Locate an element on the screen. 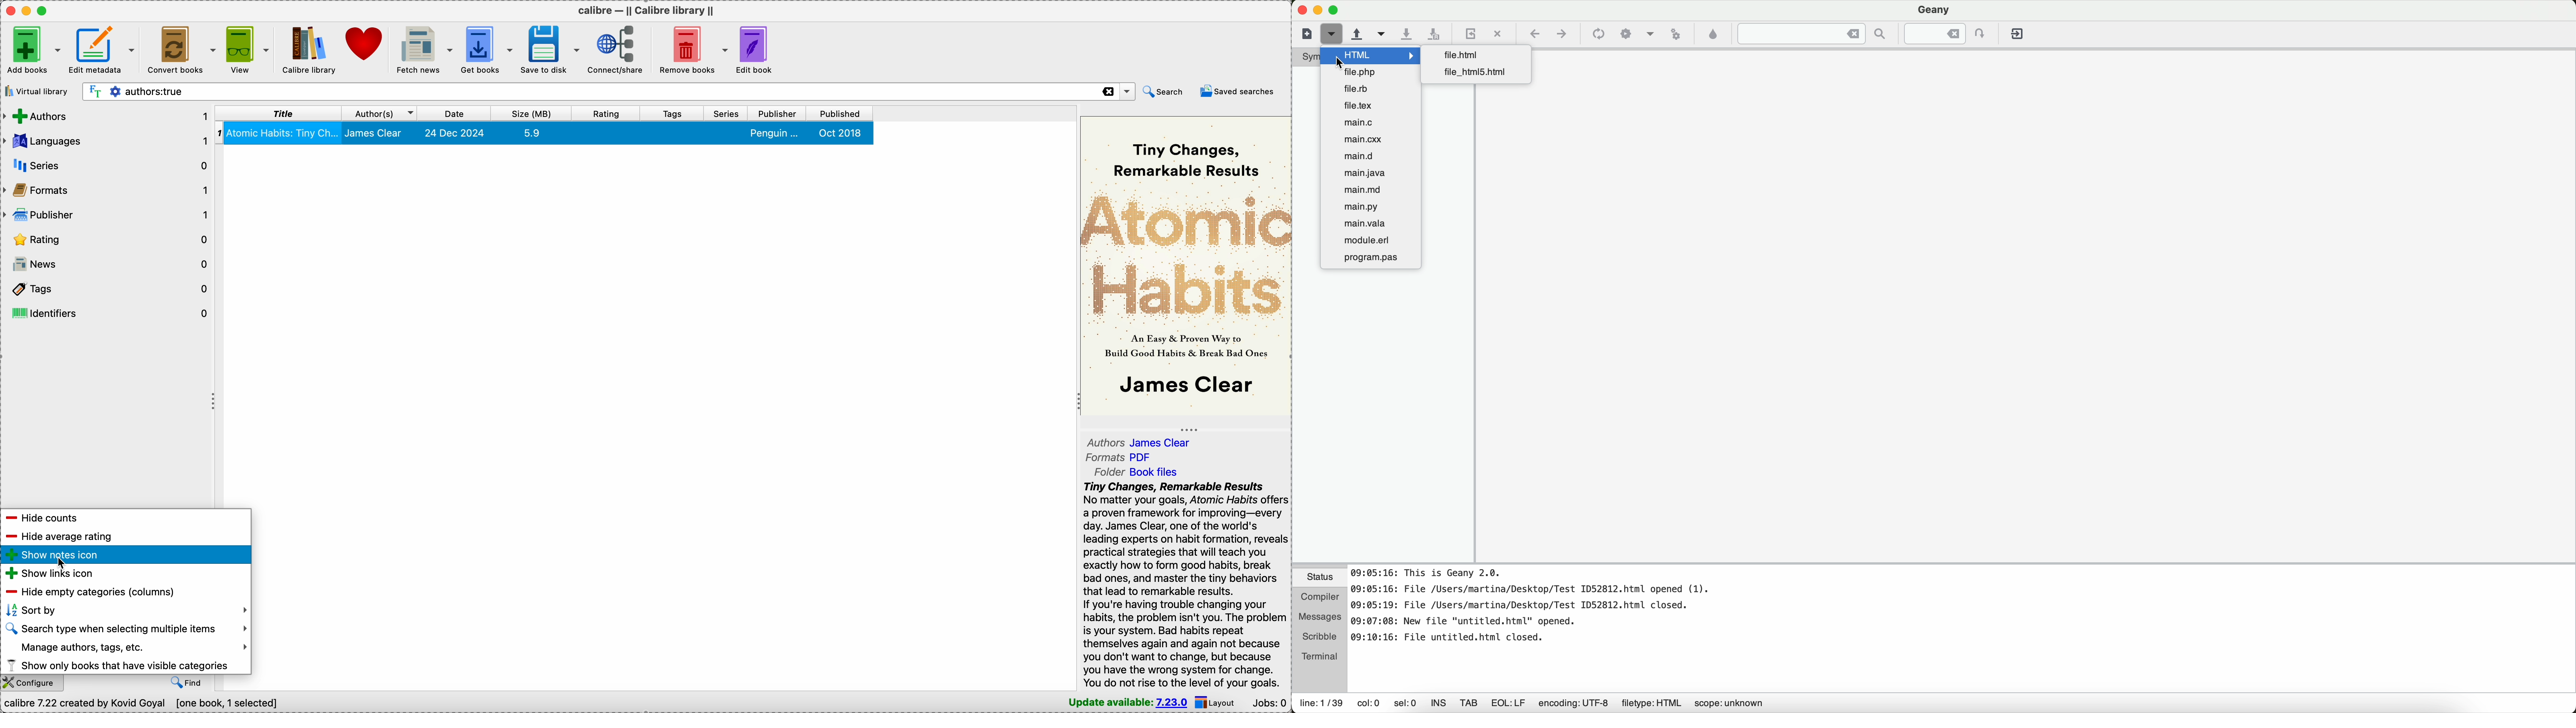  search type when selecting multiple items is located at coordinates (126, 629).